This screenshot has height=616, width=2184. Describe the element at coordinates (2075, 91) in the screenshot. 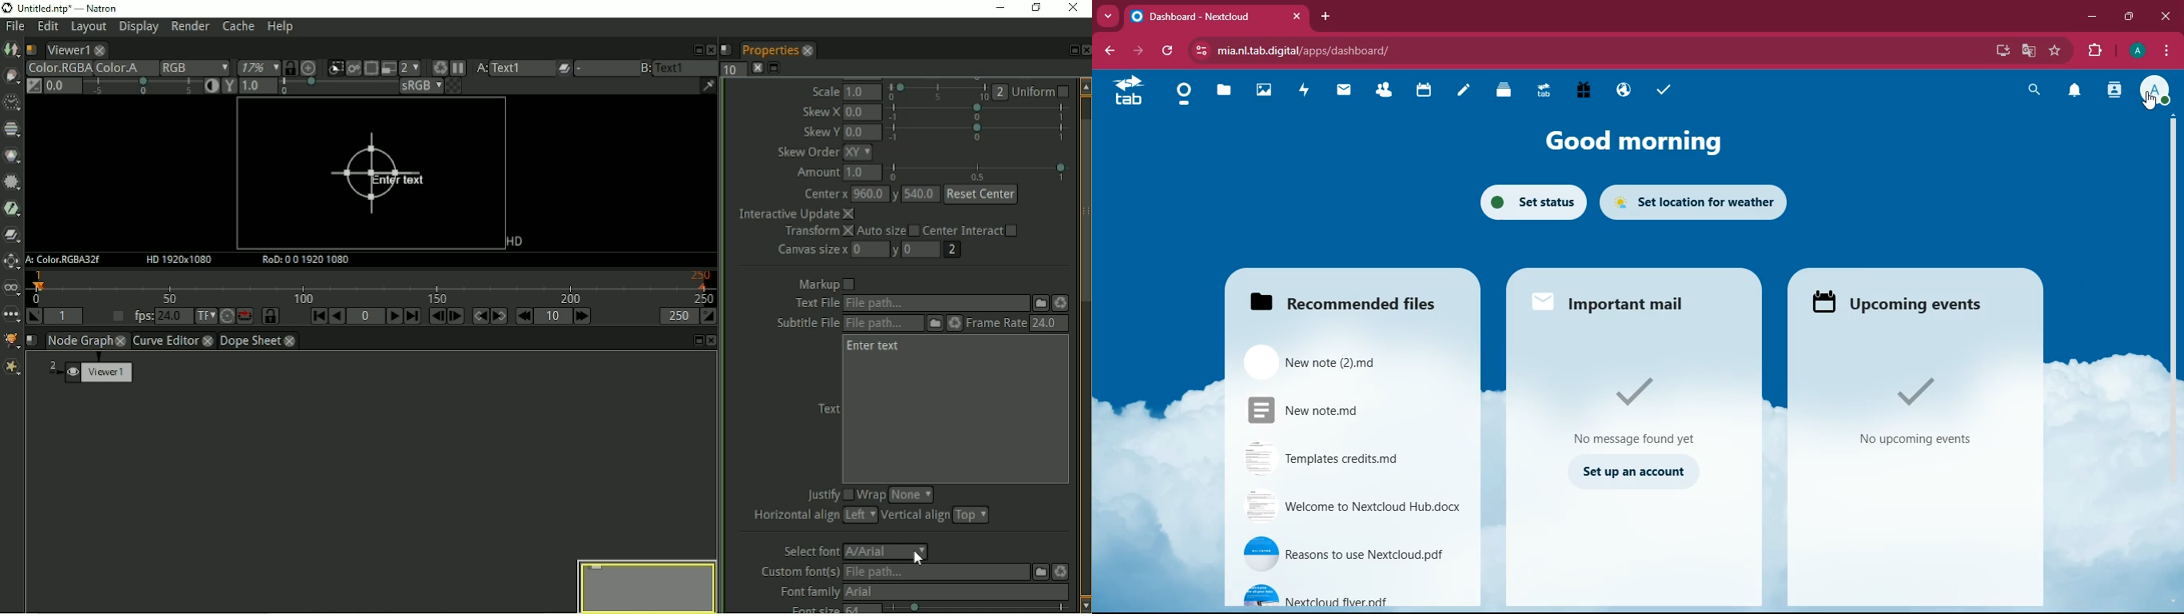

I see `notification` at that location.